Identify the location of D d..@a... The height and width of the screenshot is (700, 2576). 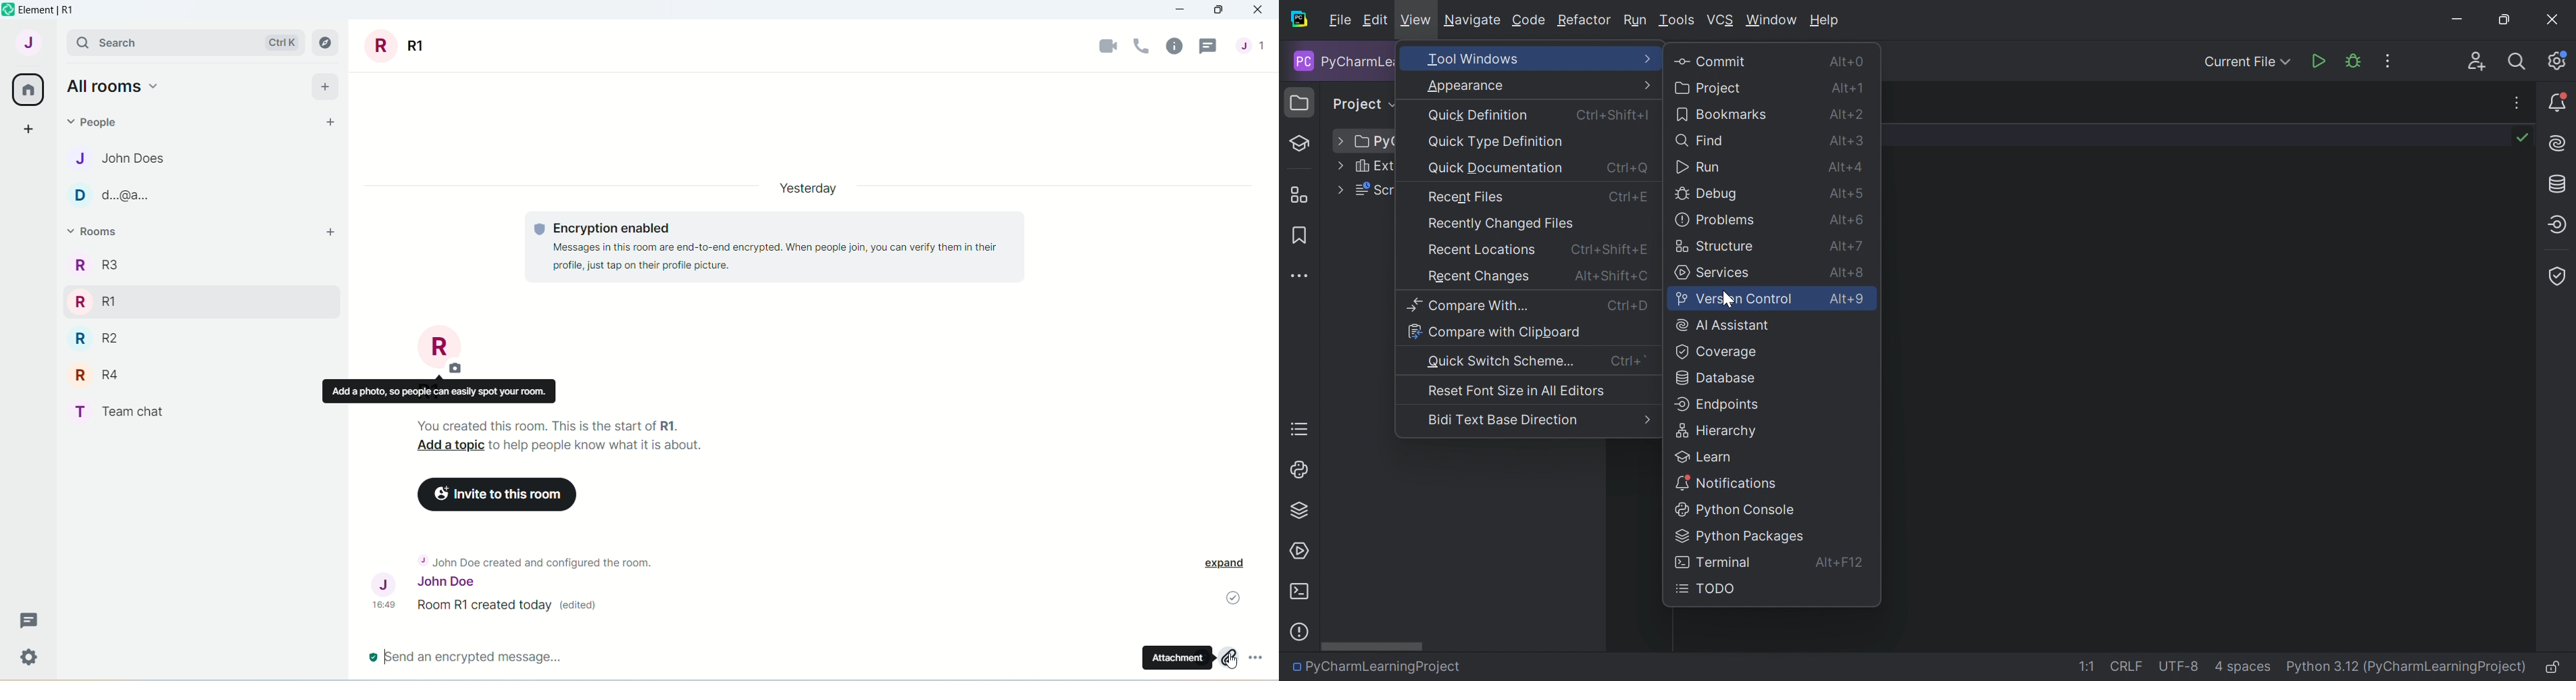
(111, 197).